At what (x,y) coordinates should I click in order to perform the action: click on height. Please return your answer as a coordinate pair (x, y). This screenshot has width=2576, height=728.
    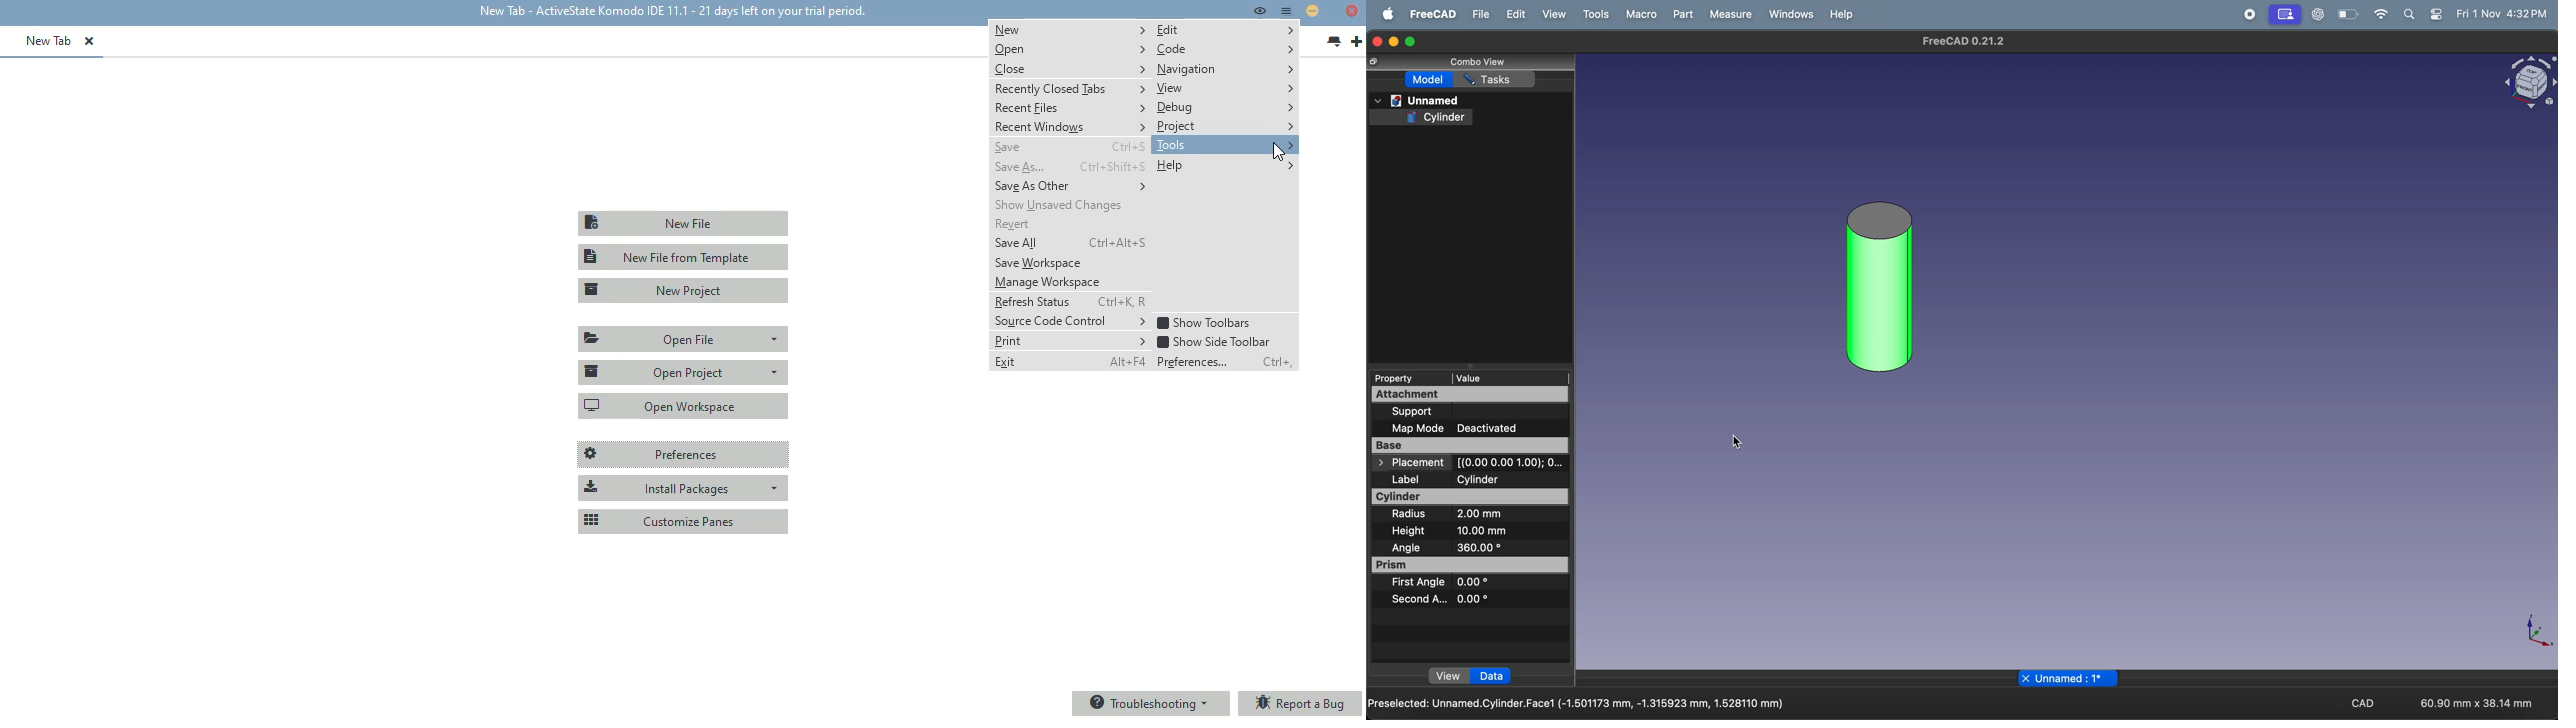
    Looking at the image, I should click on (1410, 532).